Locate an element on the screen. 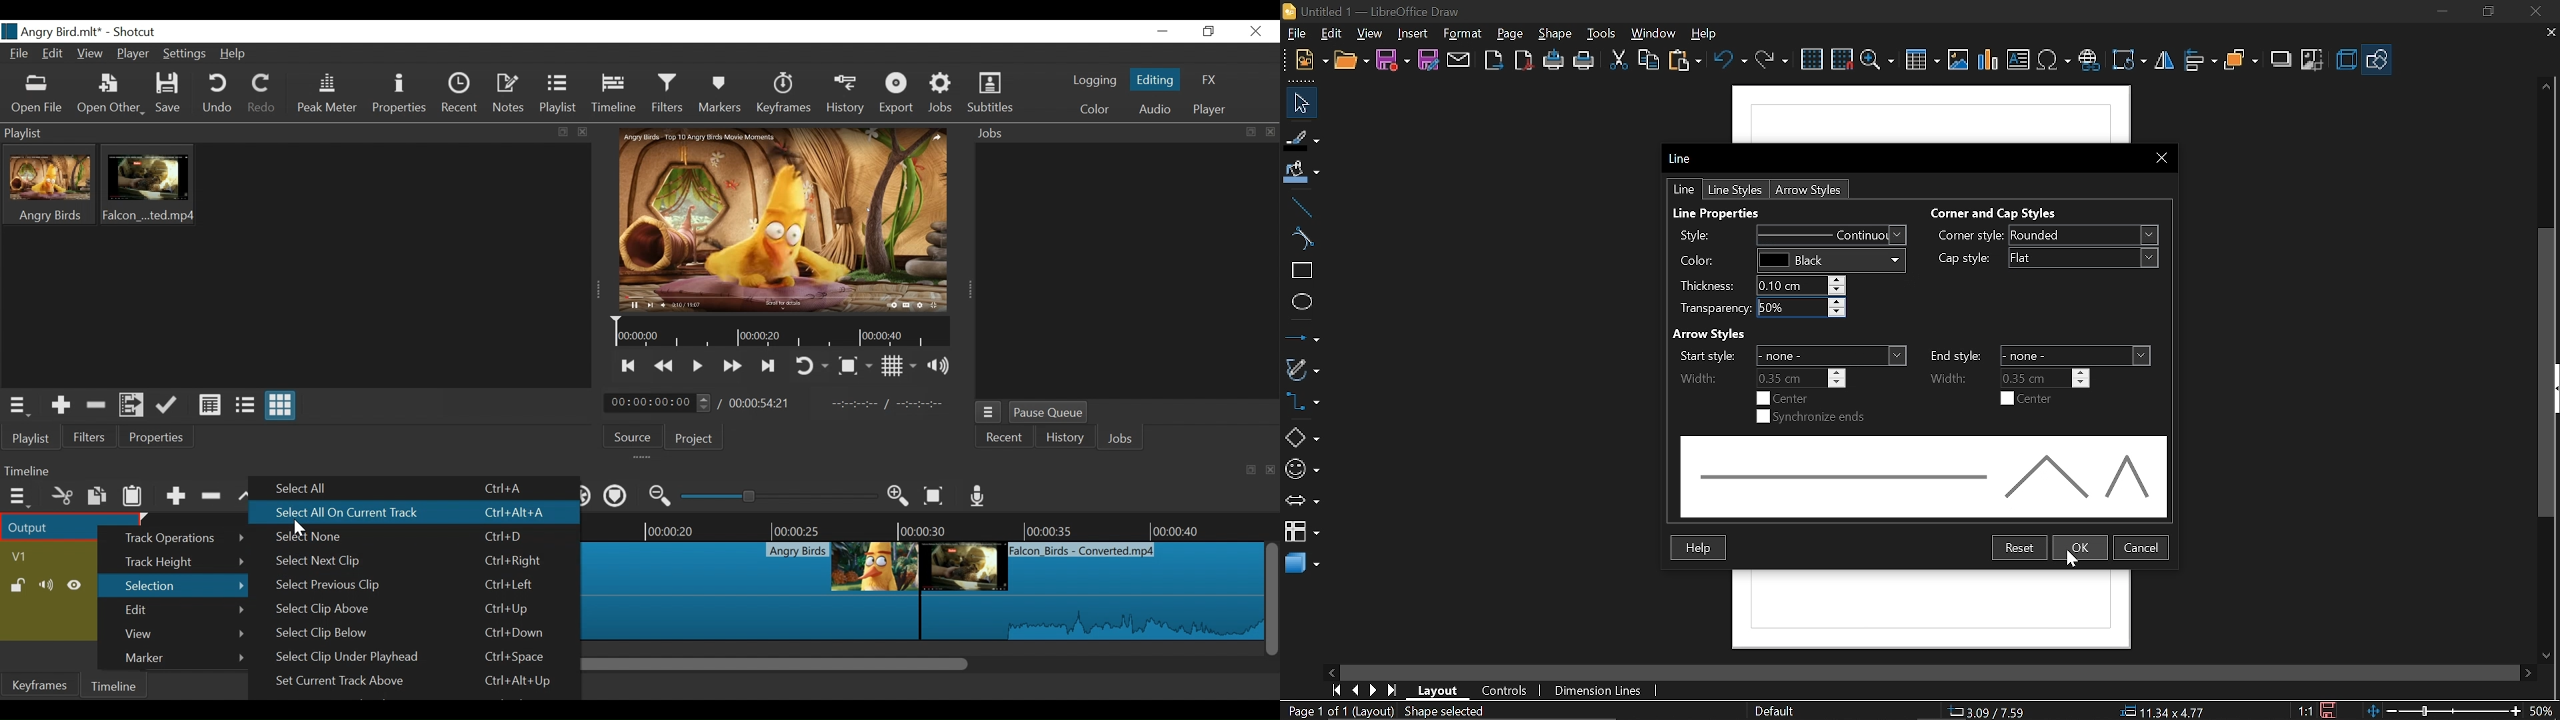 The width and height of the screenshot is (2576, 728). rectangle is located at coordinates (1300, 271).